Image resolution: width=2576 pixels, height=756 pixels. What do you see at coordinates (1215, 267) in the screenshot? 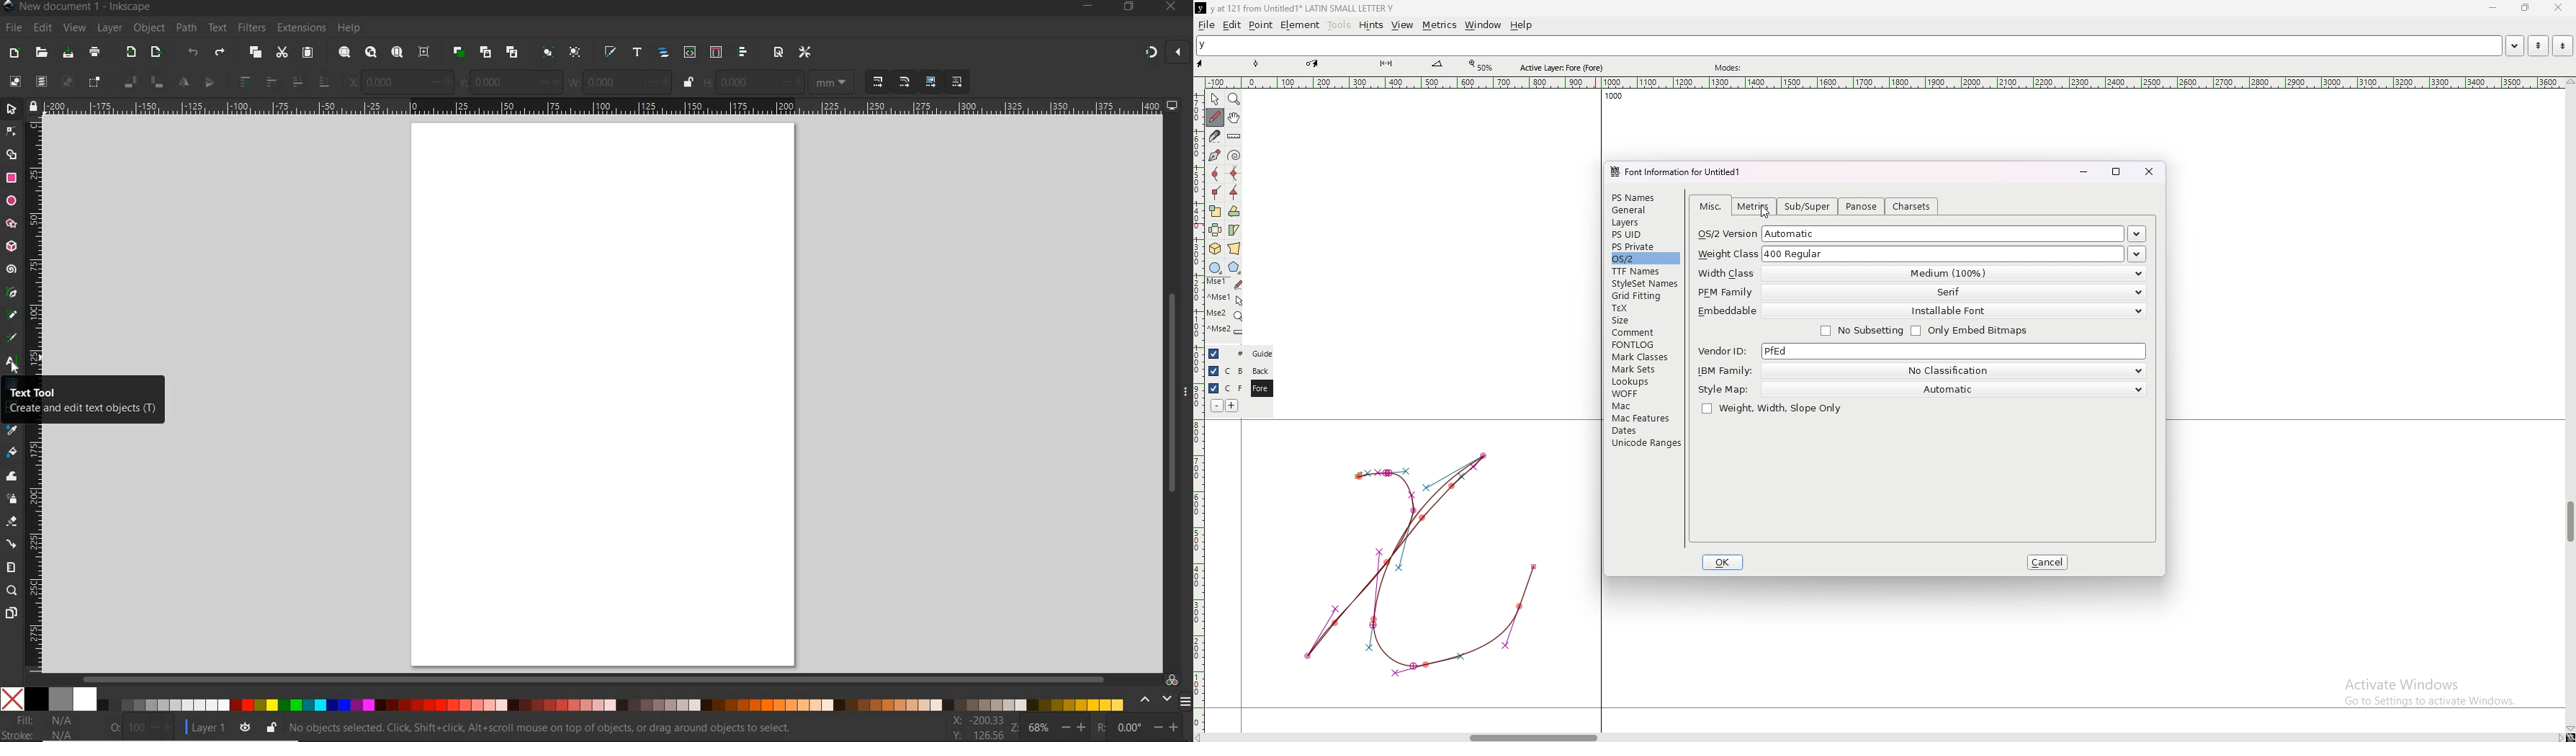
I see `circle or ellipse` at bounding box center [1215, 267].